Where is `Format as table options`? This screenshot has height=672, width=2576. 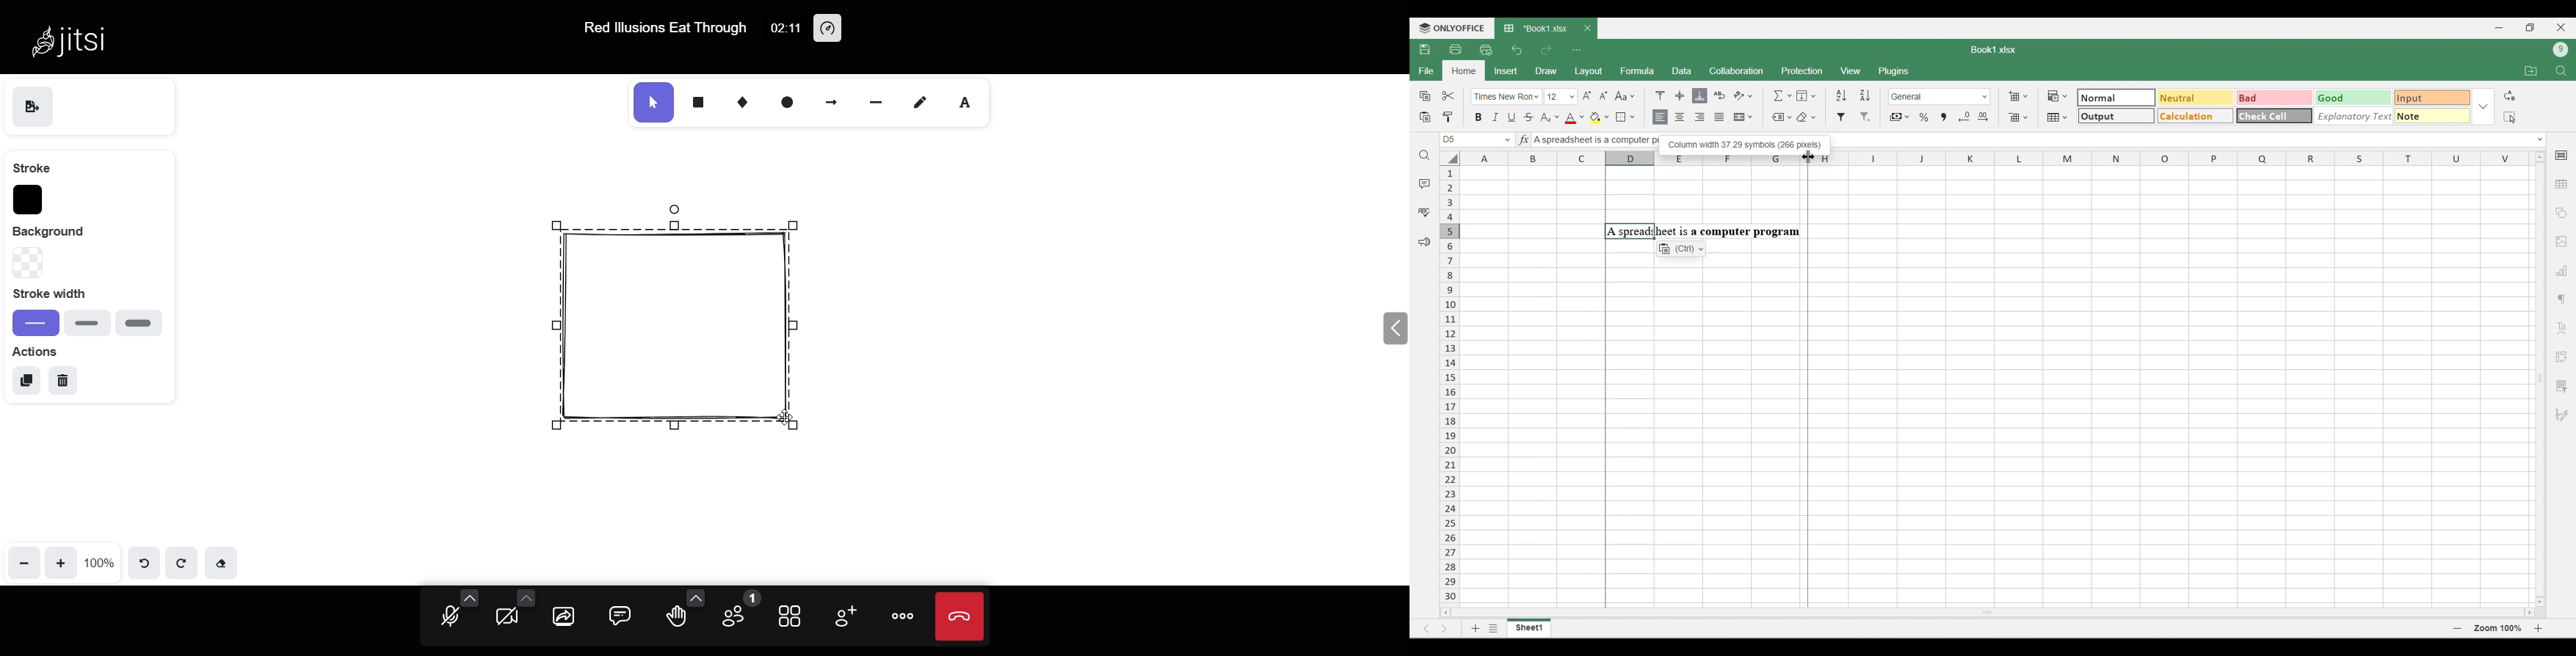 Format as table options is located at coordinates (2057, 117).